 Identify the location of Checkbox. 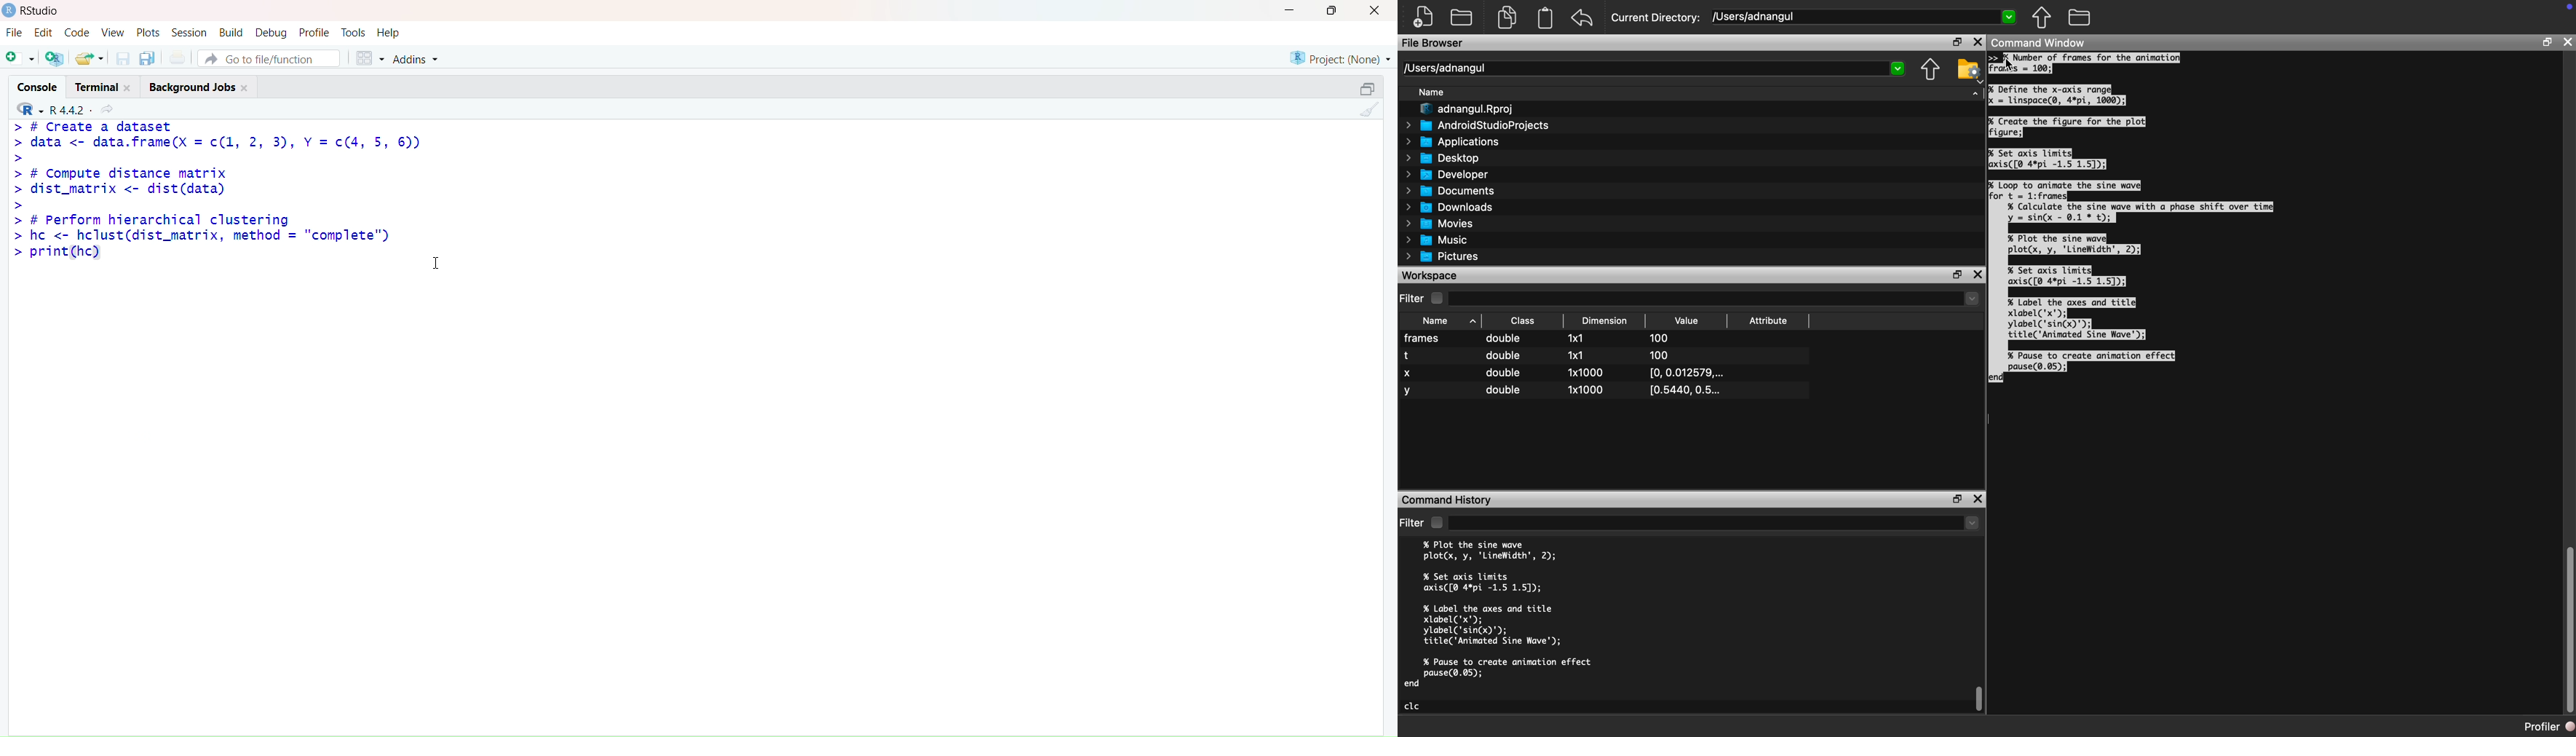
(1436, 523).